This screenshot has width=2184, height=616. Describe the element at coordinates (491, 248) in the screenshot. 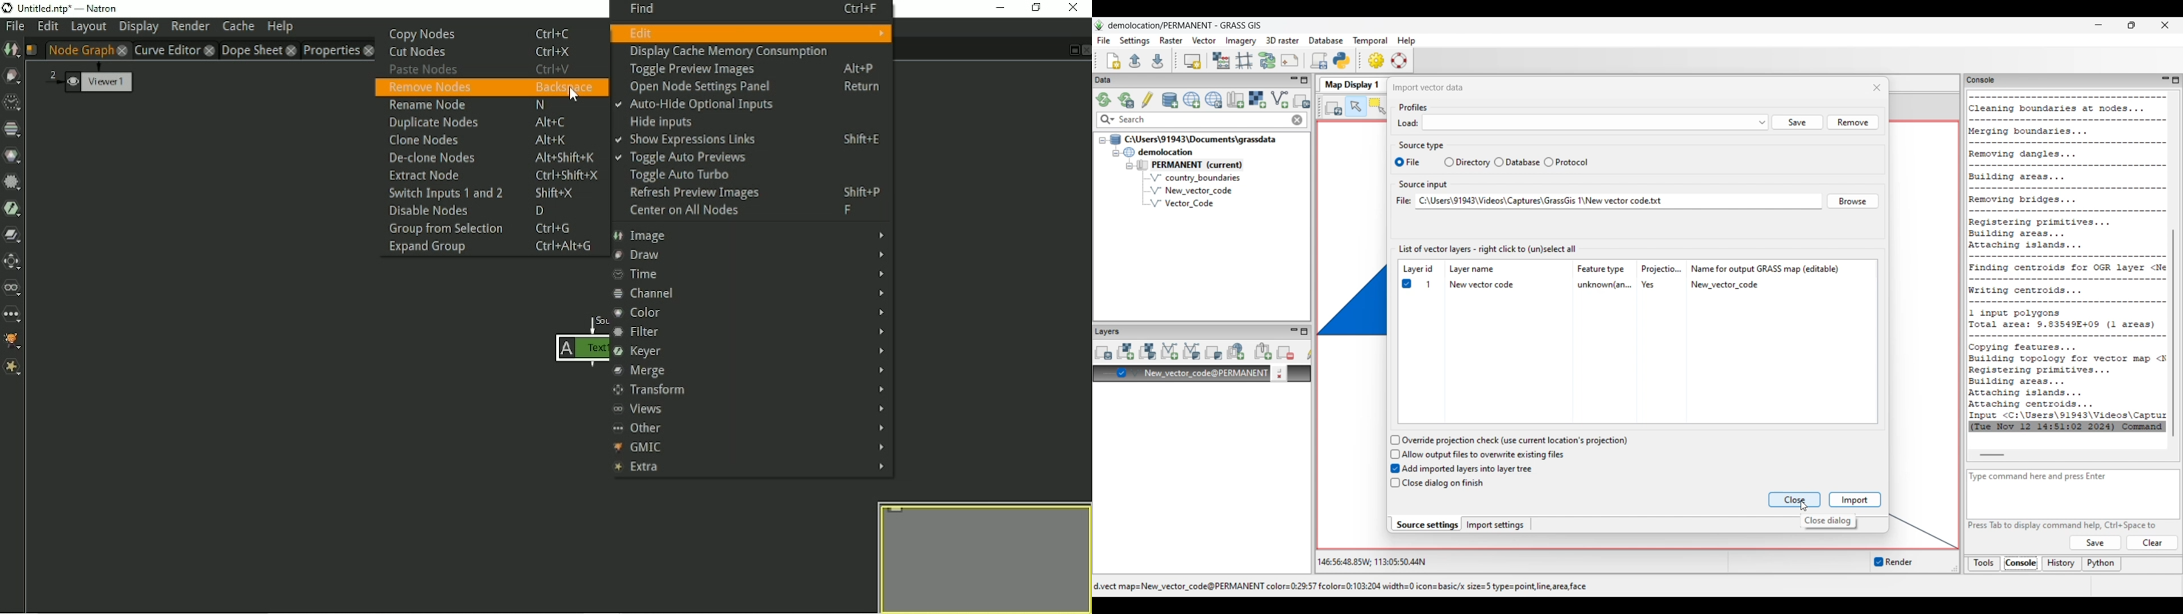

I see `Expand Group` at that location.